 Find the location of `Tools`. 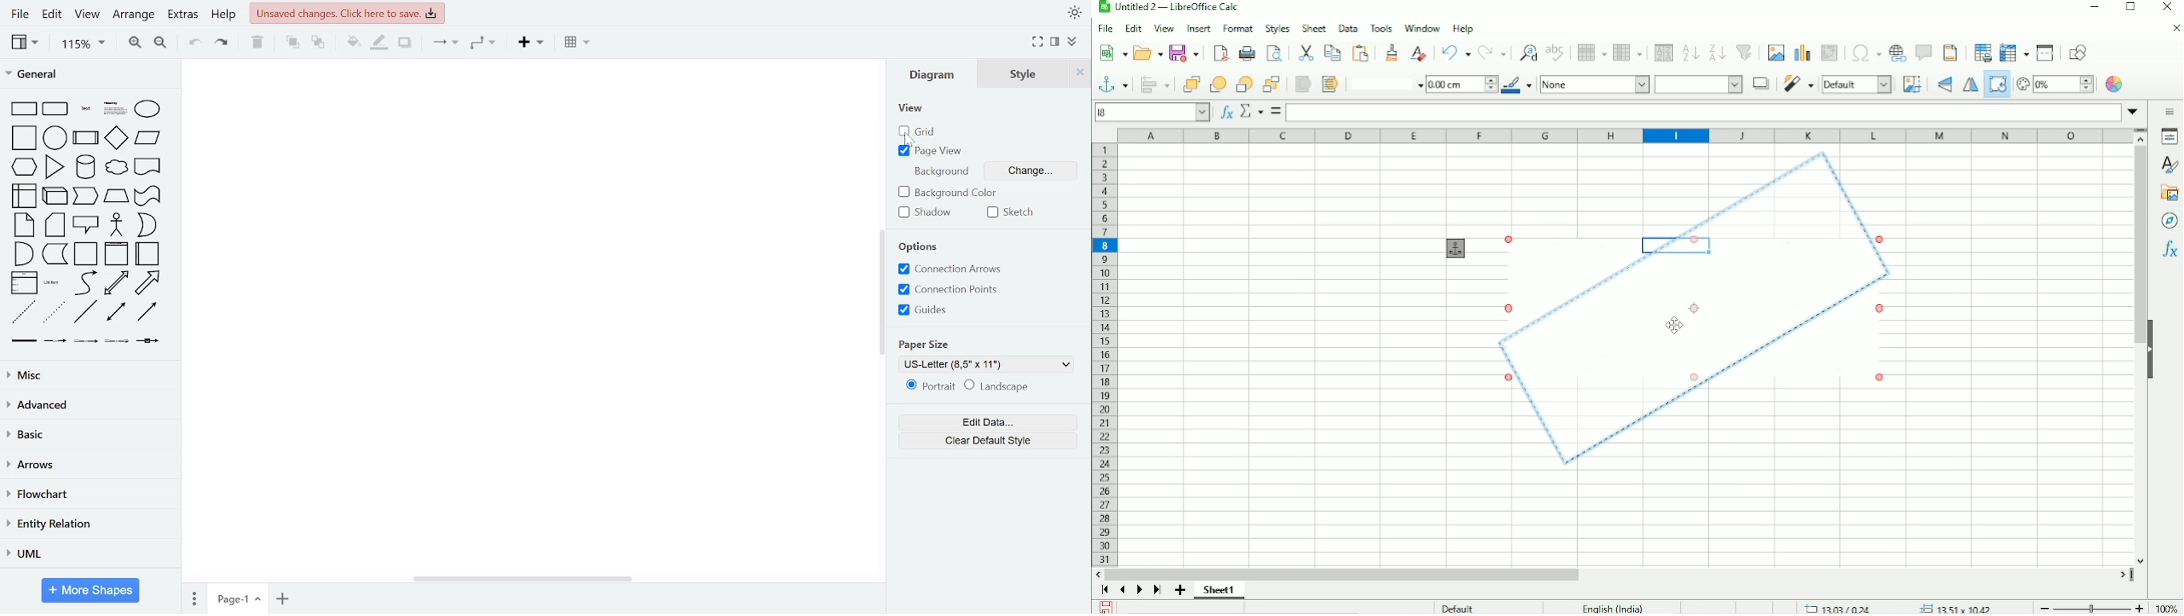

Tools is located at coordinates (1382, 29).